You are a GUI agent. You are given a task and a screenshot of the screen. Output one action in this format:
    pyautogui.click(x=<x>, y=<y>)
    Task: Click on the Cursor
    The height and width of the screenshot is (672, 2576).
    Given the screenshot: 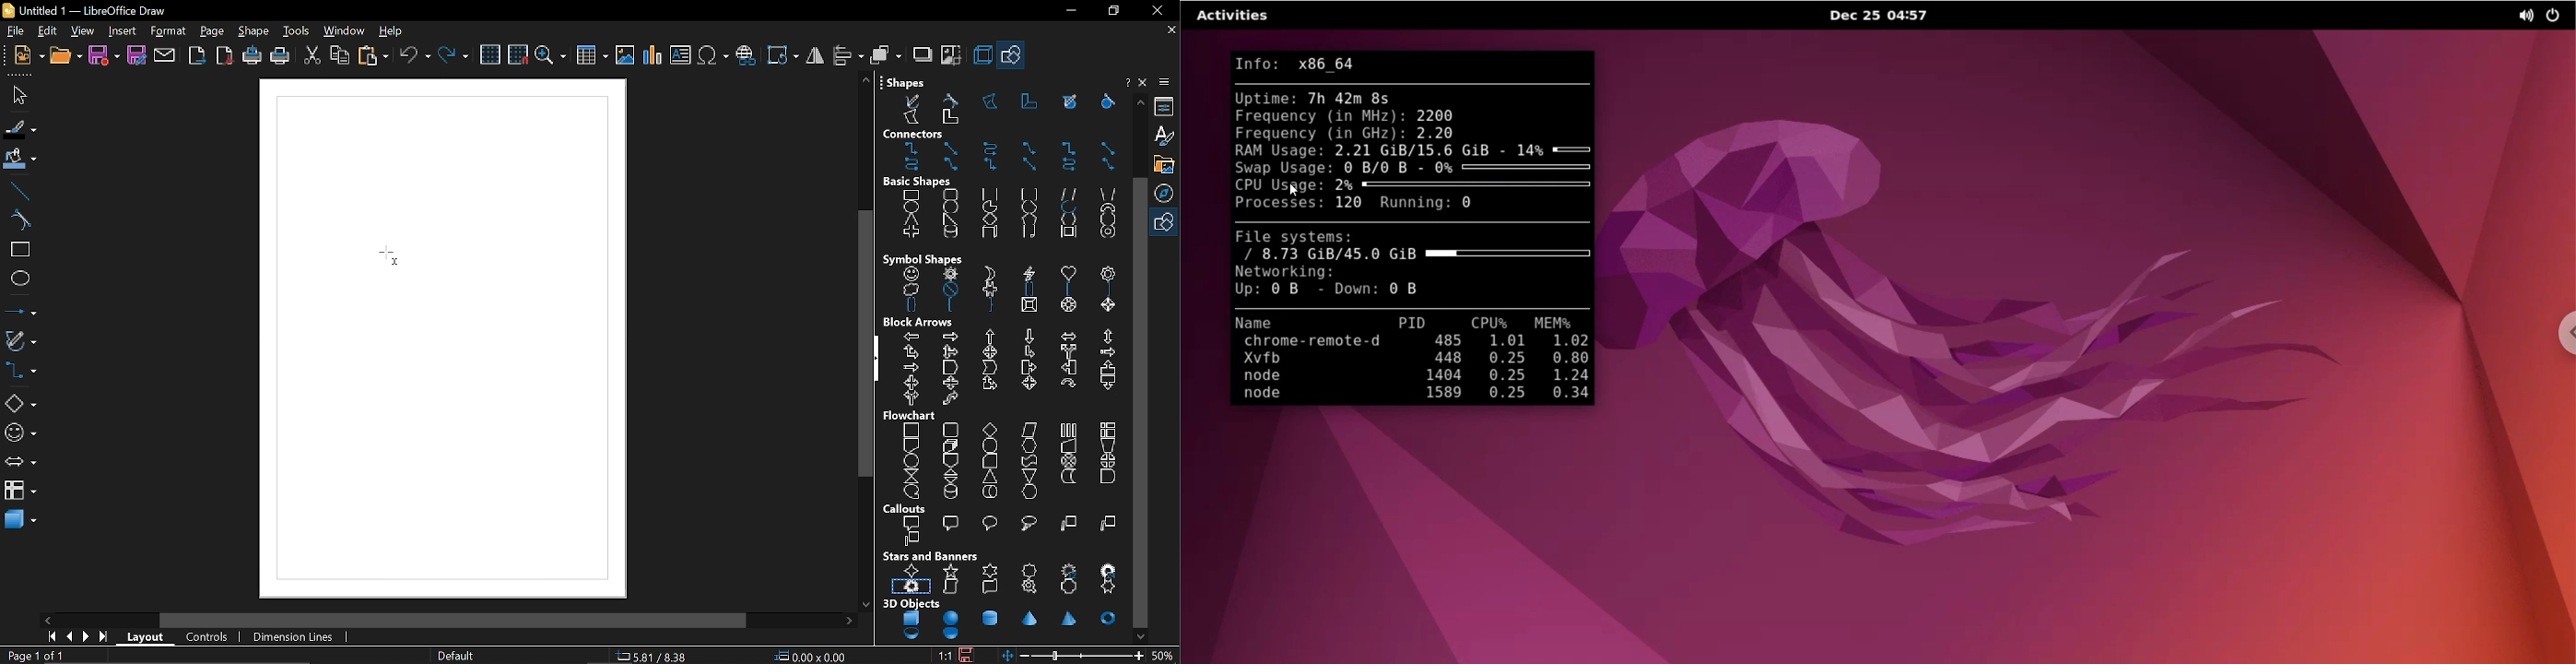 What is the action you would take?
    pyautogui.click(x=387, y=256)
    